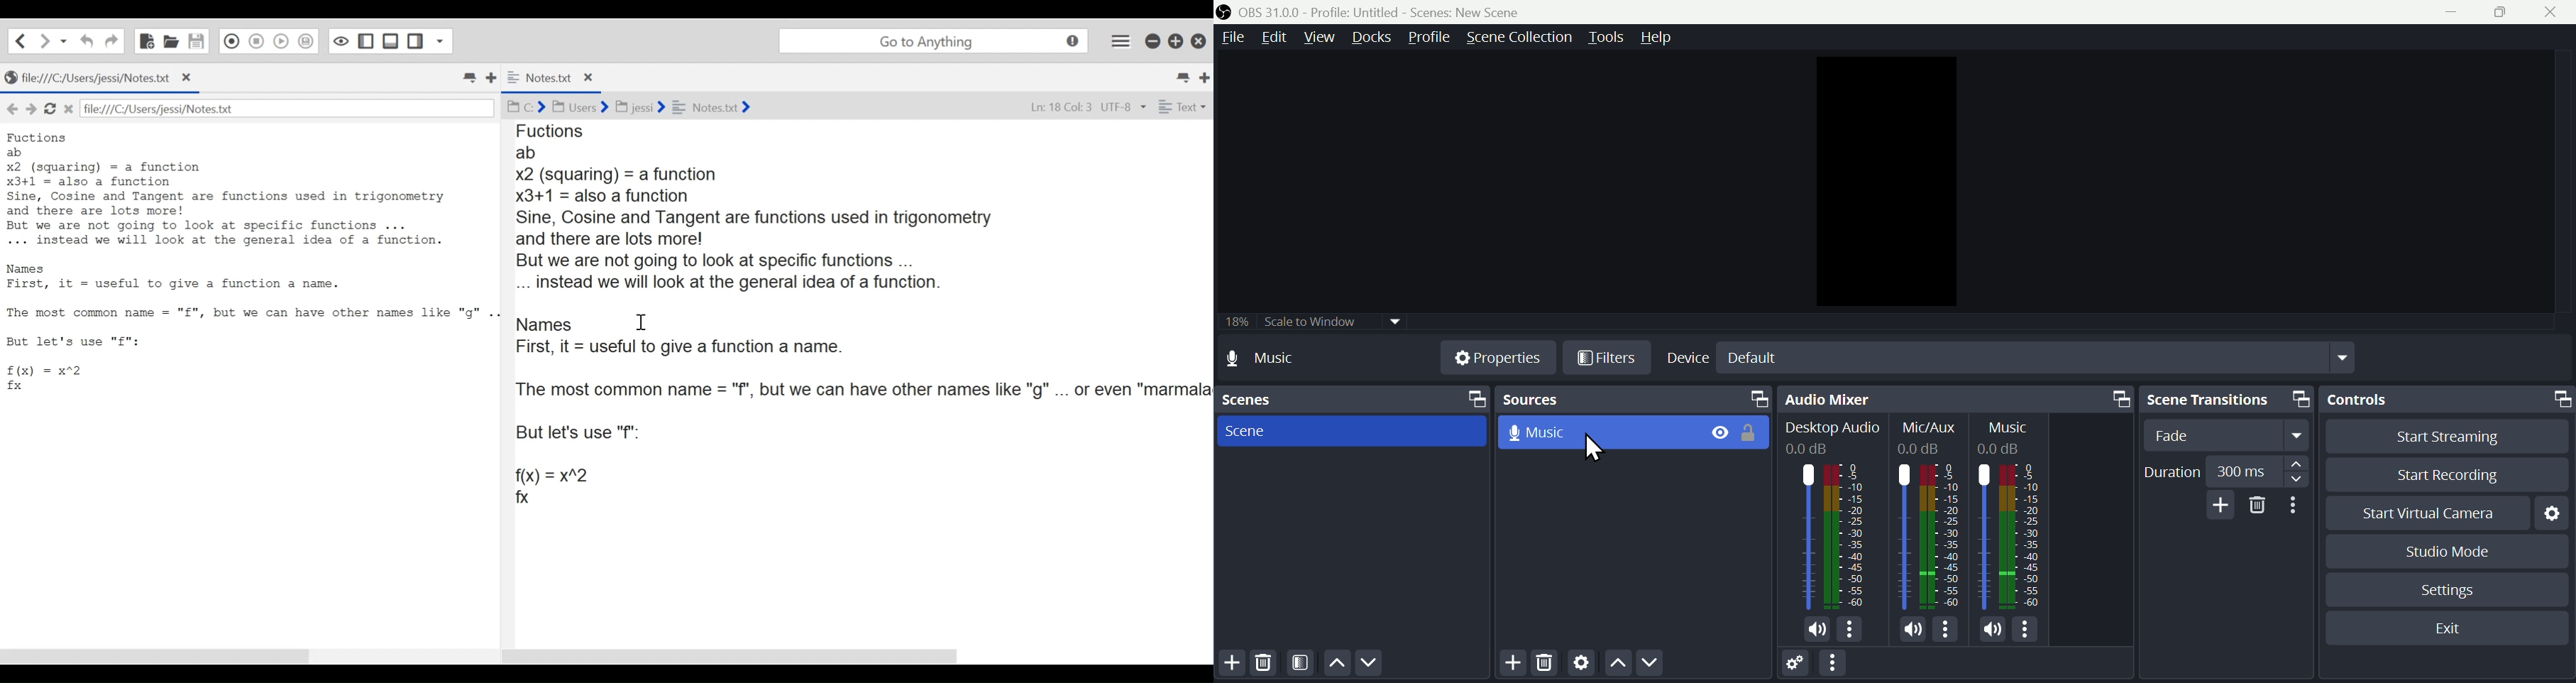  What do you see at coordinates (280, 42) in the screenshot?
I see `Play last Macro` at bounding box center [280, 42].